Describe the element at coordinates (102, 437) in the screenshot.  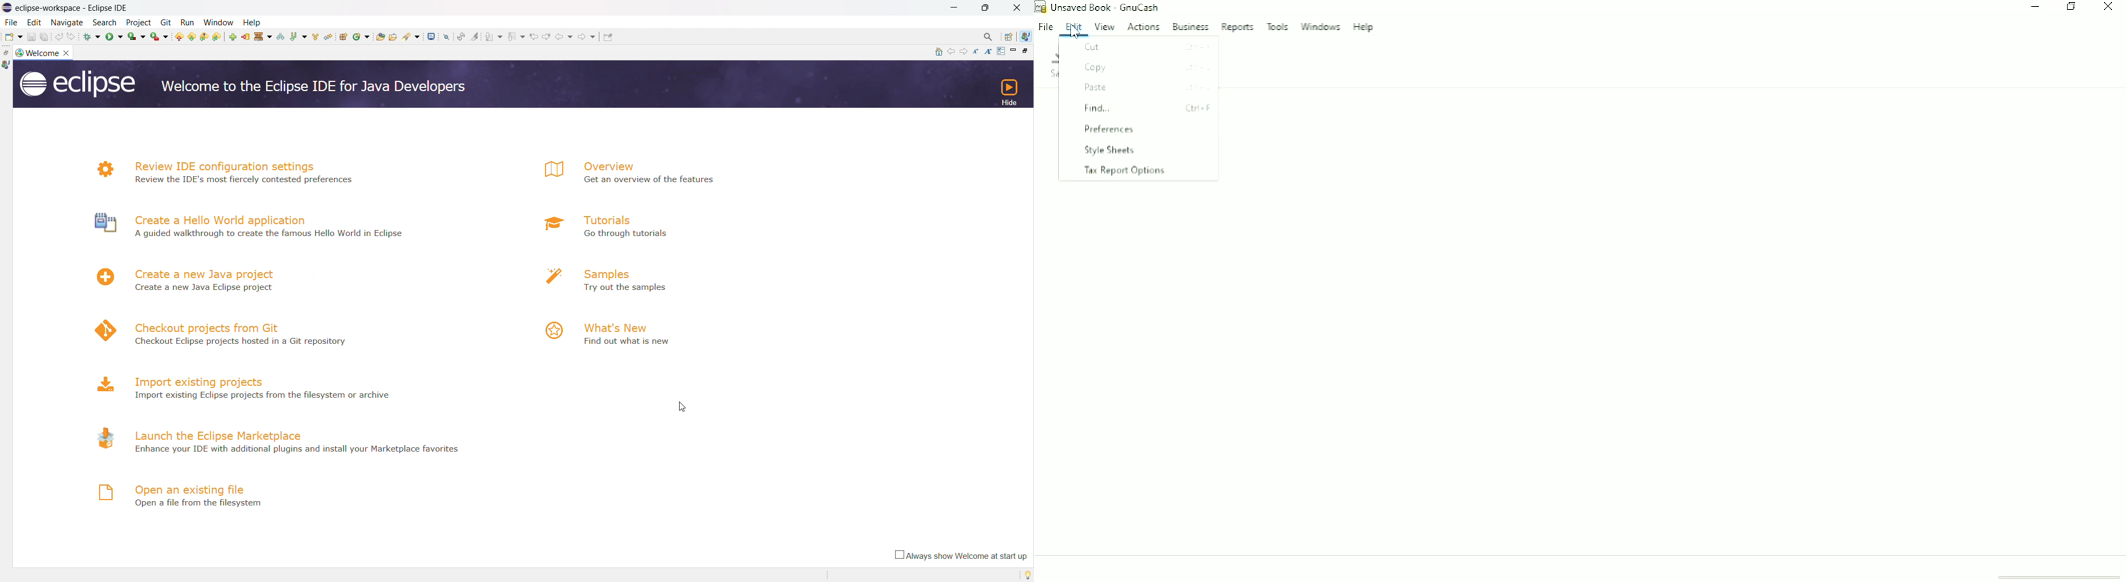
I see `logo` at that location.